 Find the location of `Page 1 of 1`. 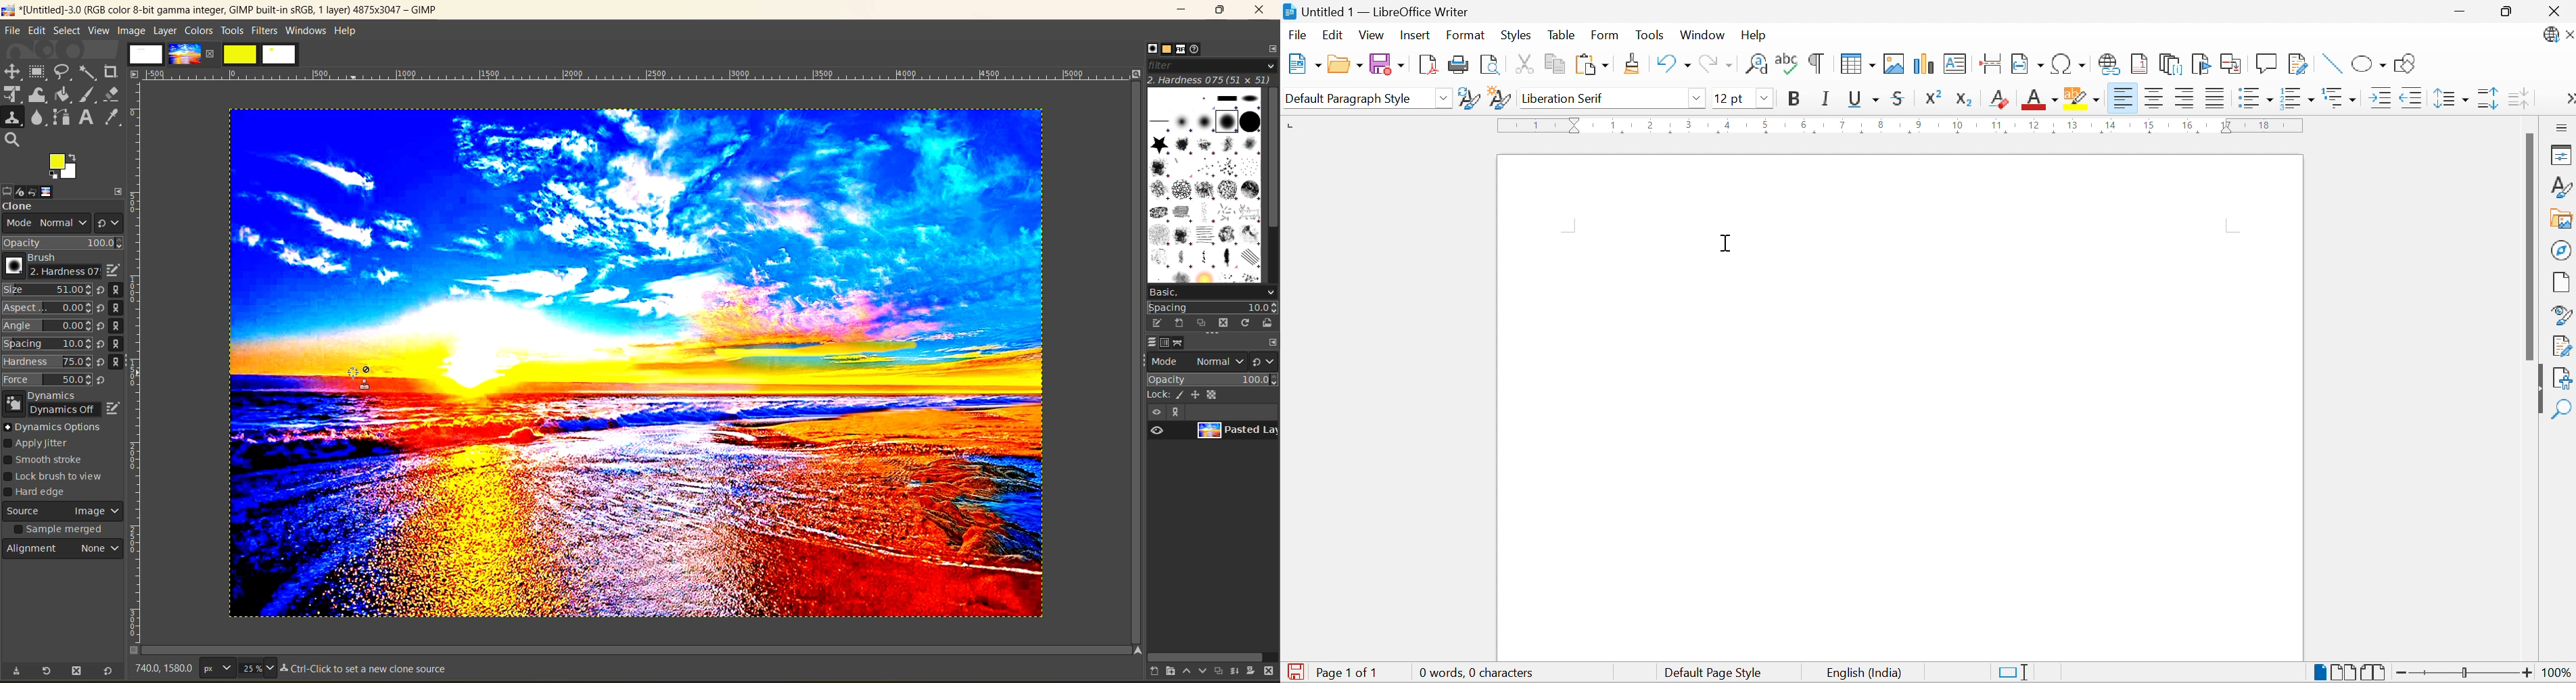

Page 1 of 1 is located at coordinates (1351, 673).